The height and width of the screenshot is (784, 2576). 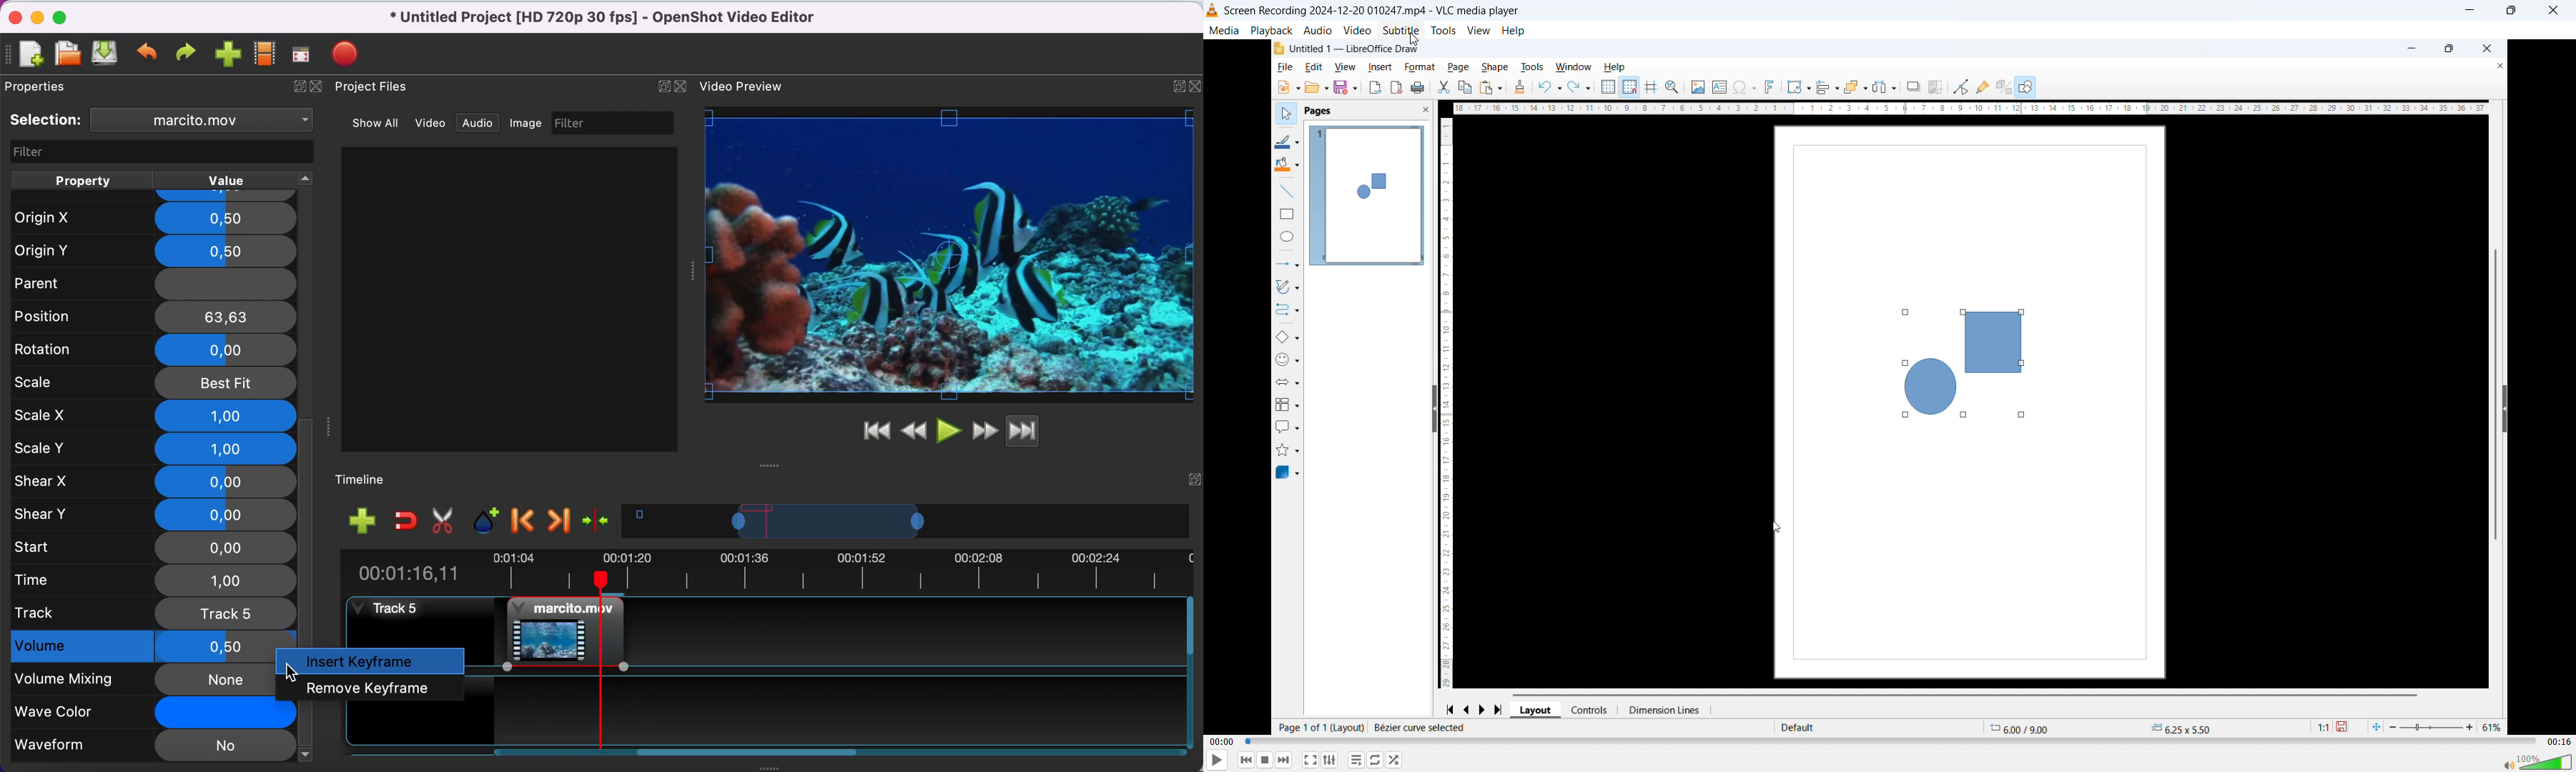 What do you see at coordinates (2449, 725) in the screenshot?
I see `zoom` at bounding box center [2449, 725].